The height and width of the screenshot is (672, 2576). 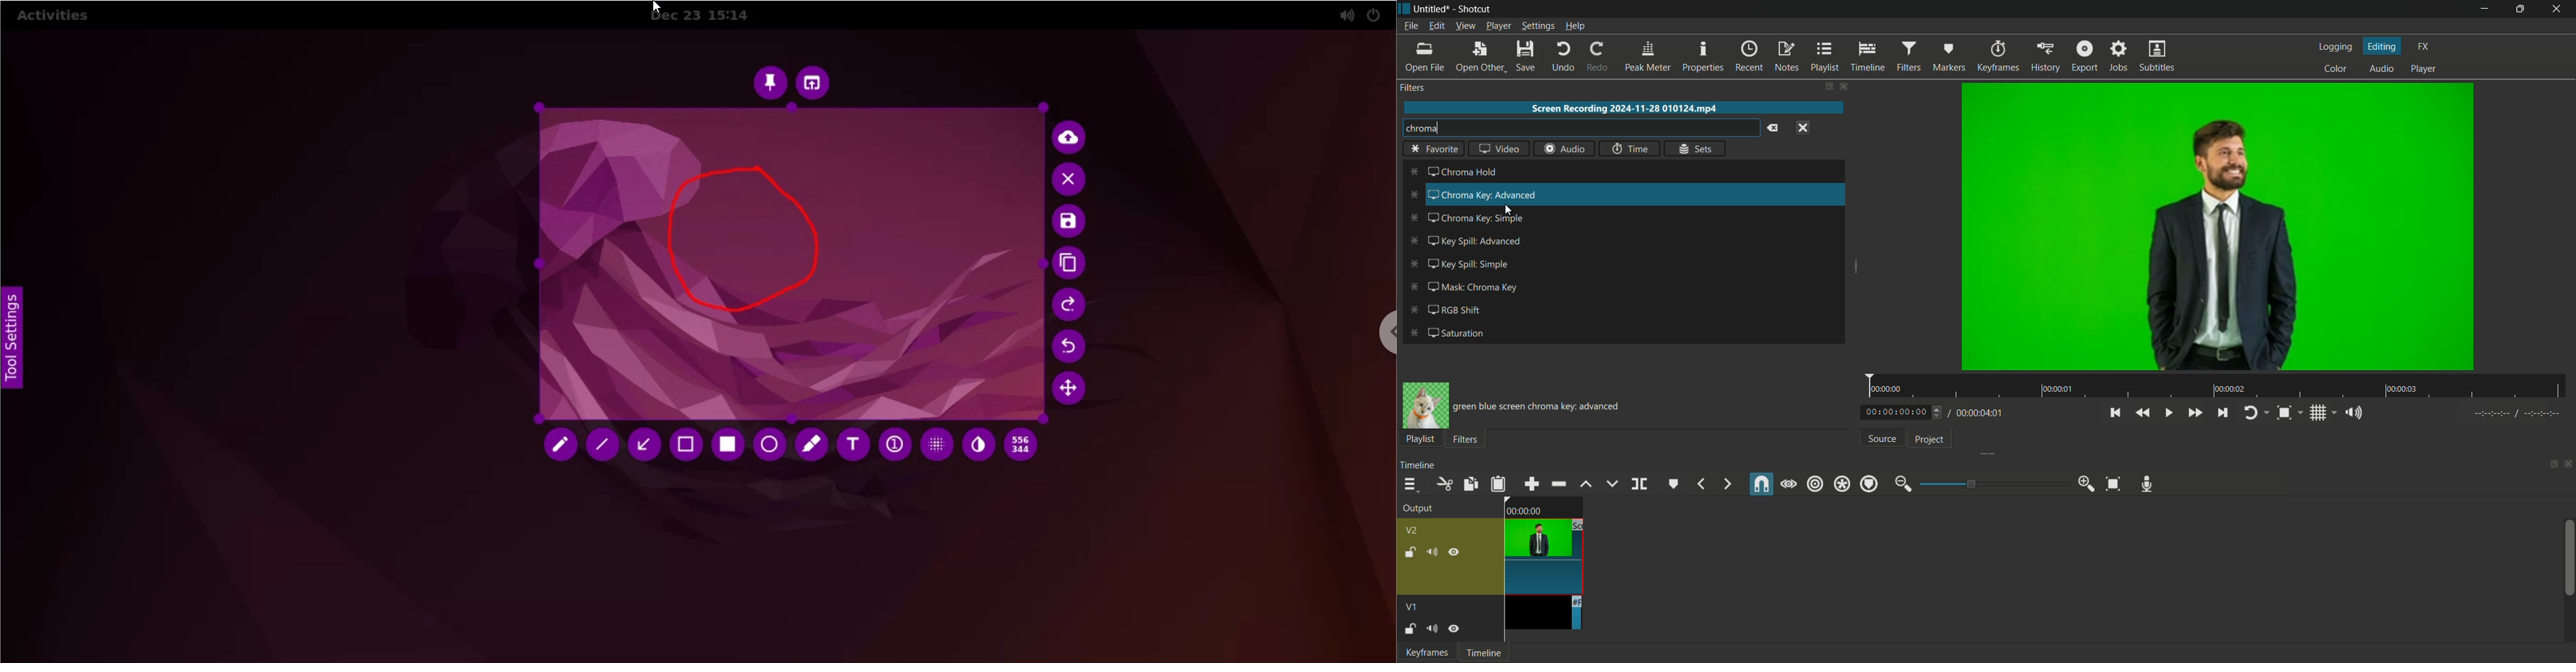 I want to click on filter, so click(x=1464, y=438).